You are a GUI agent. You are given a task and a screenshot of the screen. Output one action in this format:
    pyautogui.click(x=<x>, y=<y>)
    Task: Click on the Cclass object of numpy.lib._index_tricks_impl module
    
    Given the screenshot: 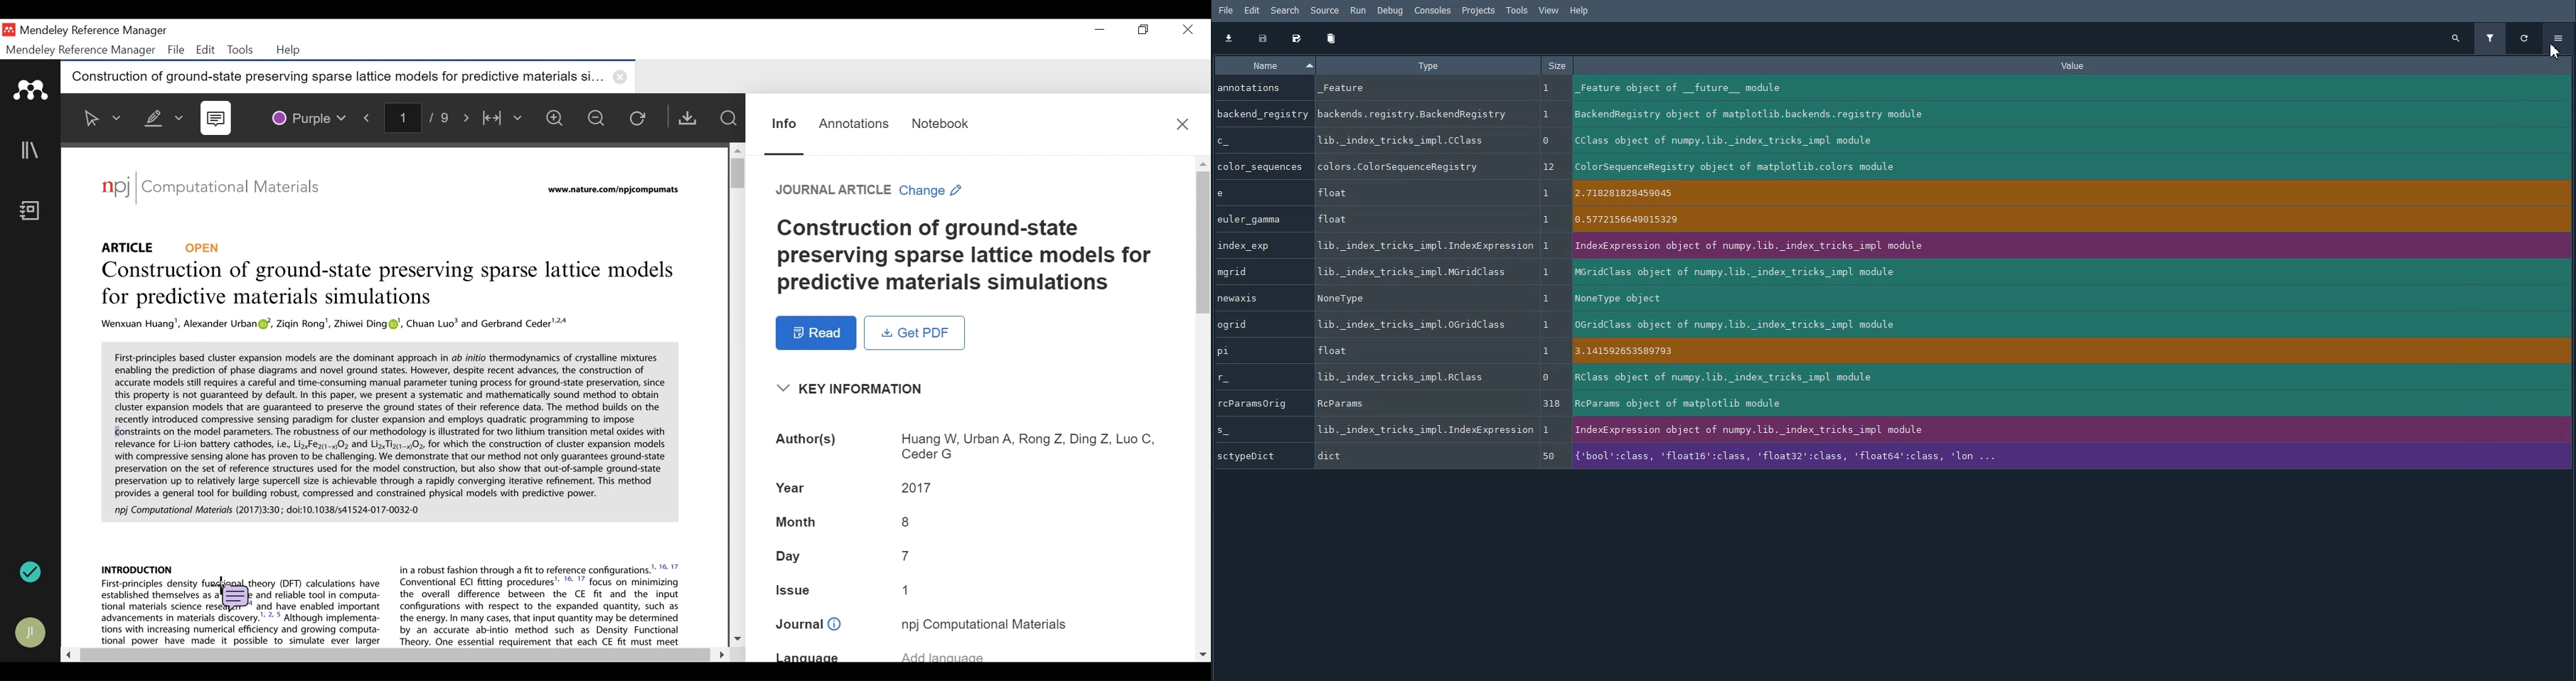 What is the action you would take?
    pyautogui.click(x=2063, y=141)
    